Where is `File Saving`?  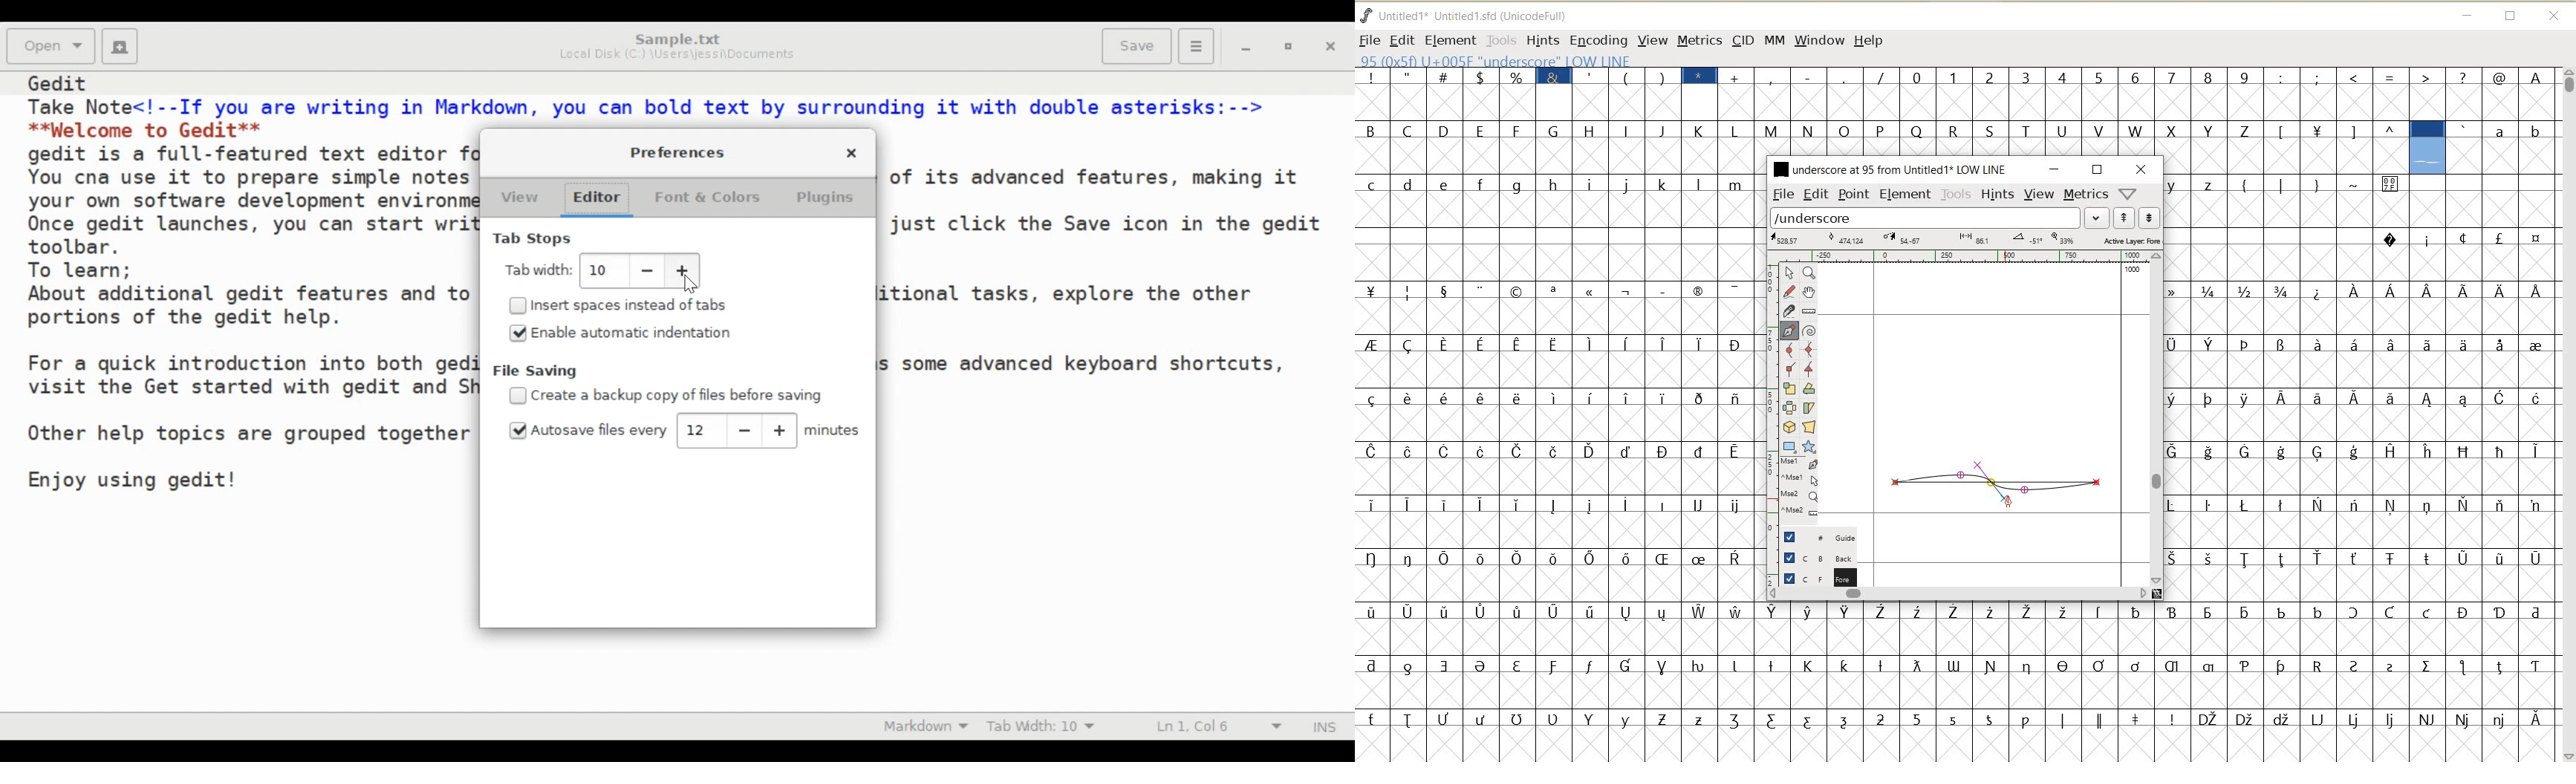 File Saving is located at coordinates (541, 371).